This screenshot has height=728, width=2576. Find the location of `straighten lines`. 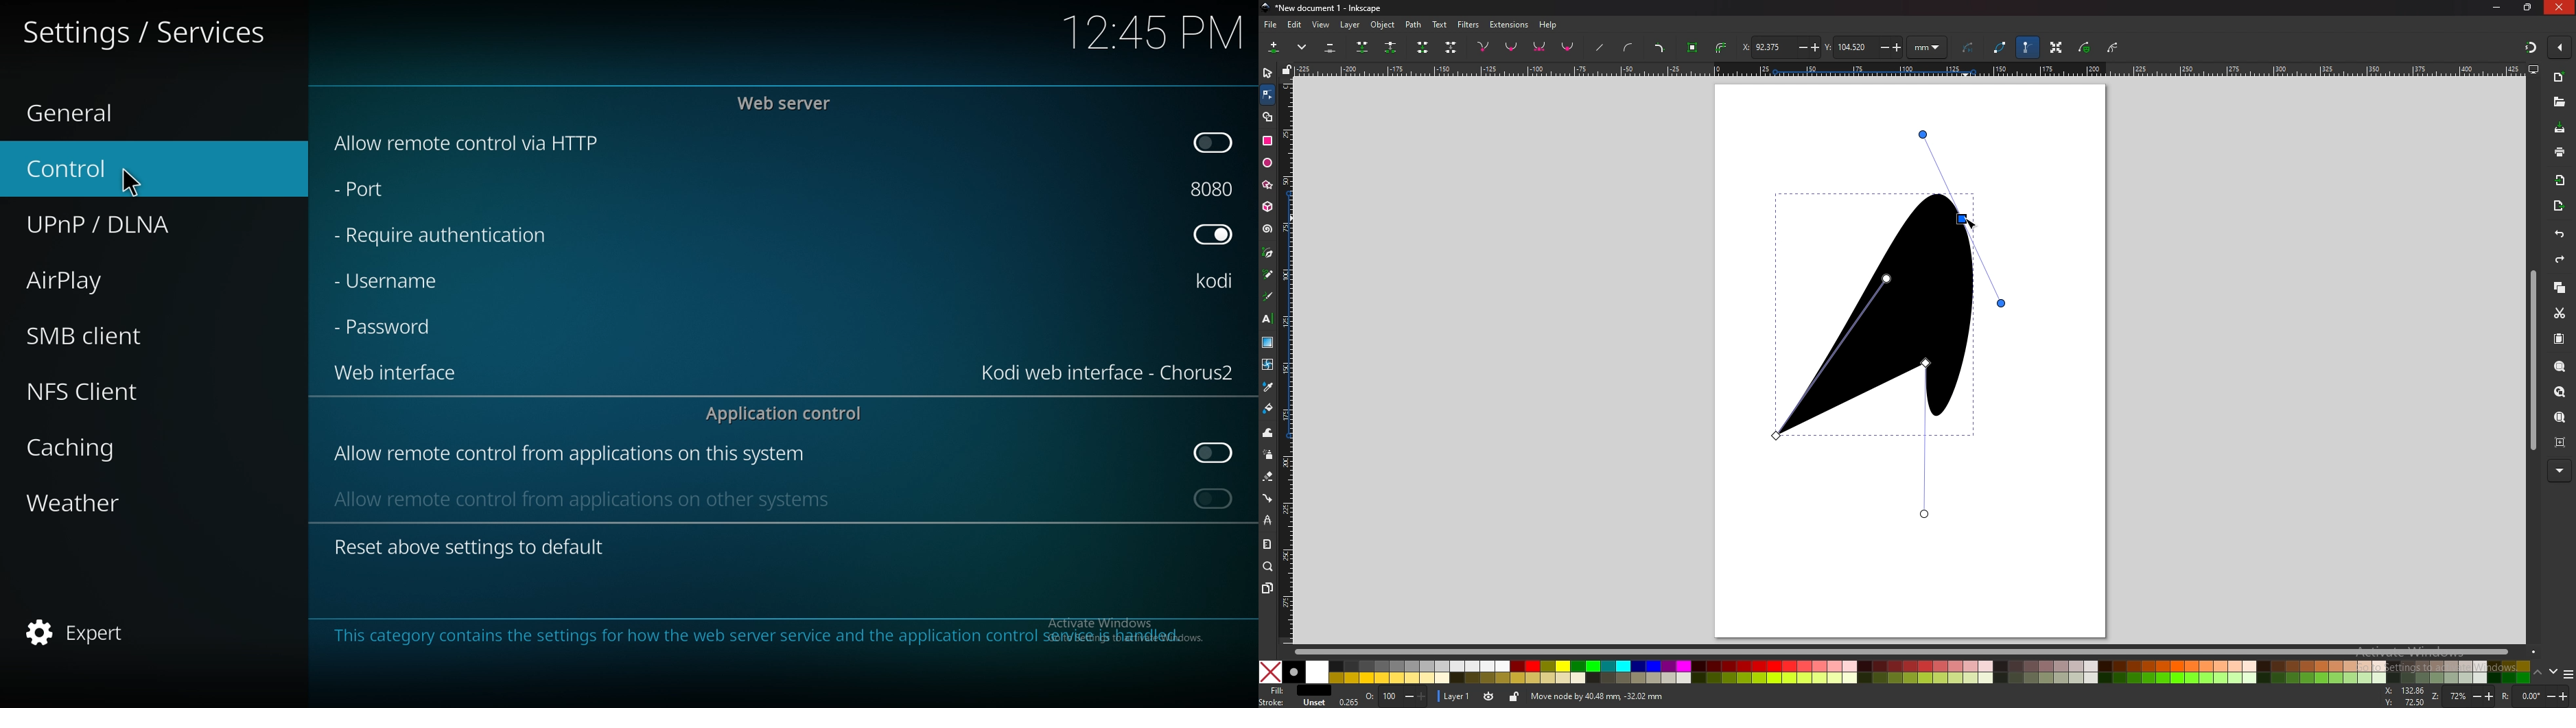

straighten lines is located at coordinates (1601, 47).